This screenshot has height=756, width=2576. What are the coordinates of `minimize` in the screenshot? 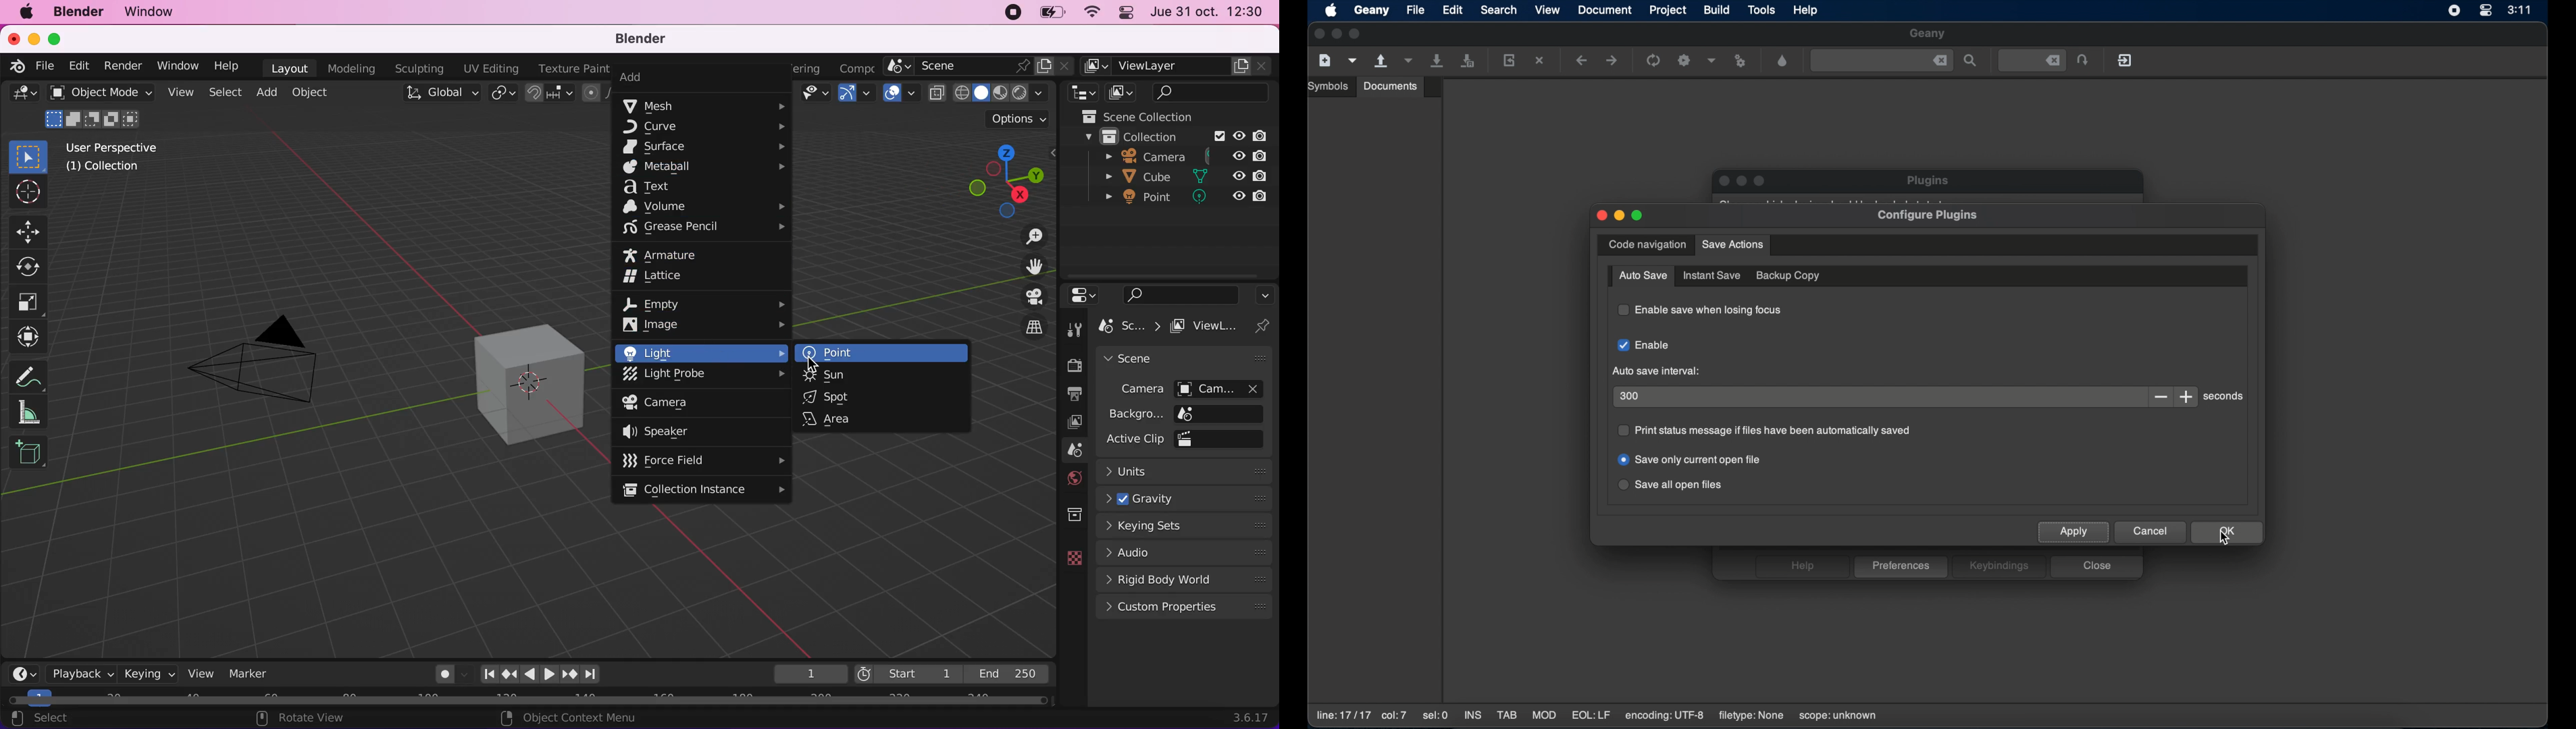 It's located at (34, 38).